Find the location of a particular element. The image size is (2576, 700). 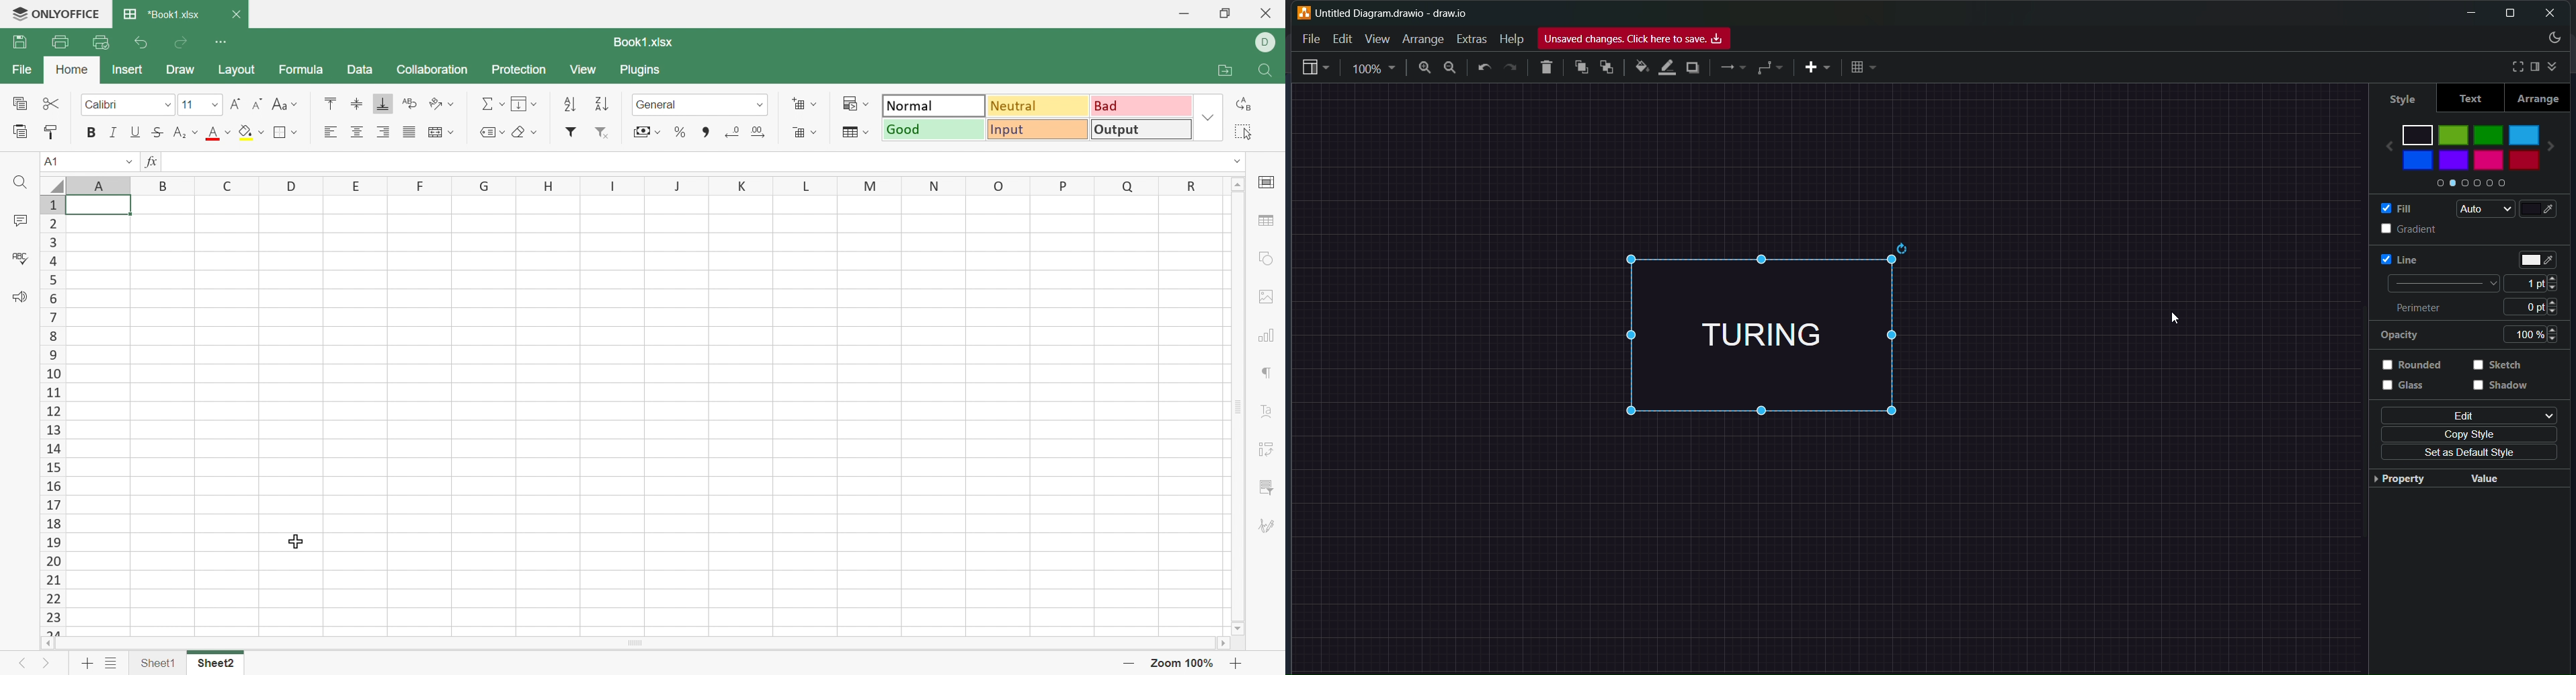

Align Top is located at coordinates (329, 102).